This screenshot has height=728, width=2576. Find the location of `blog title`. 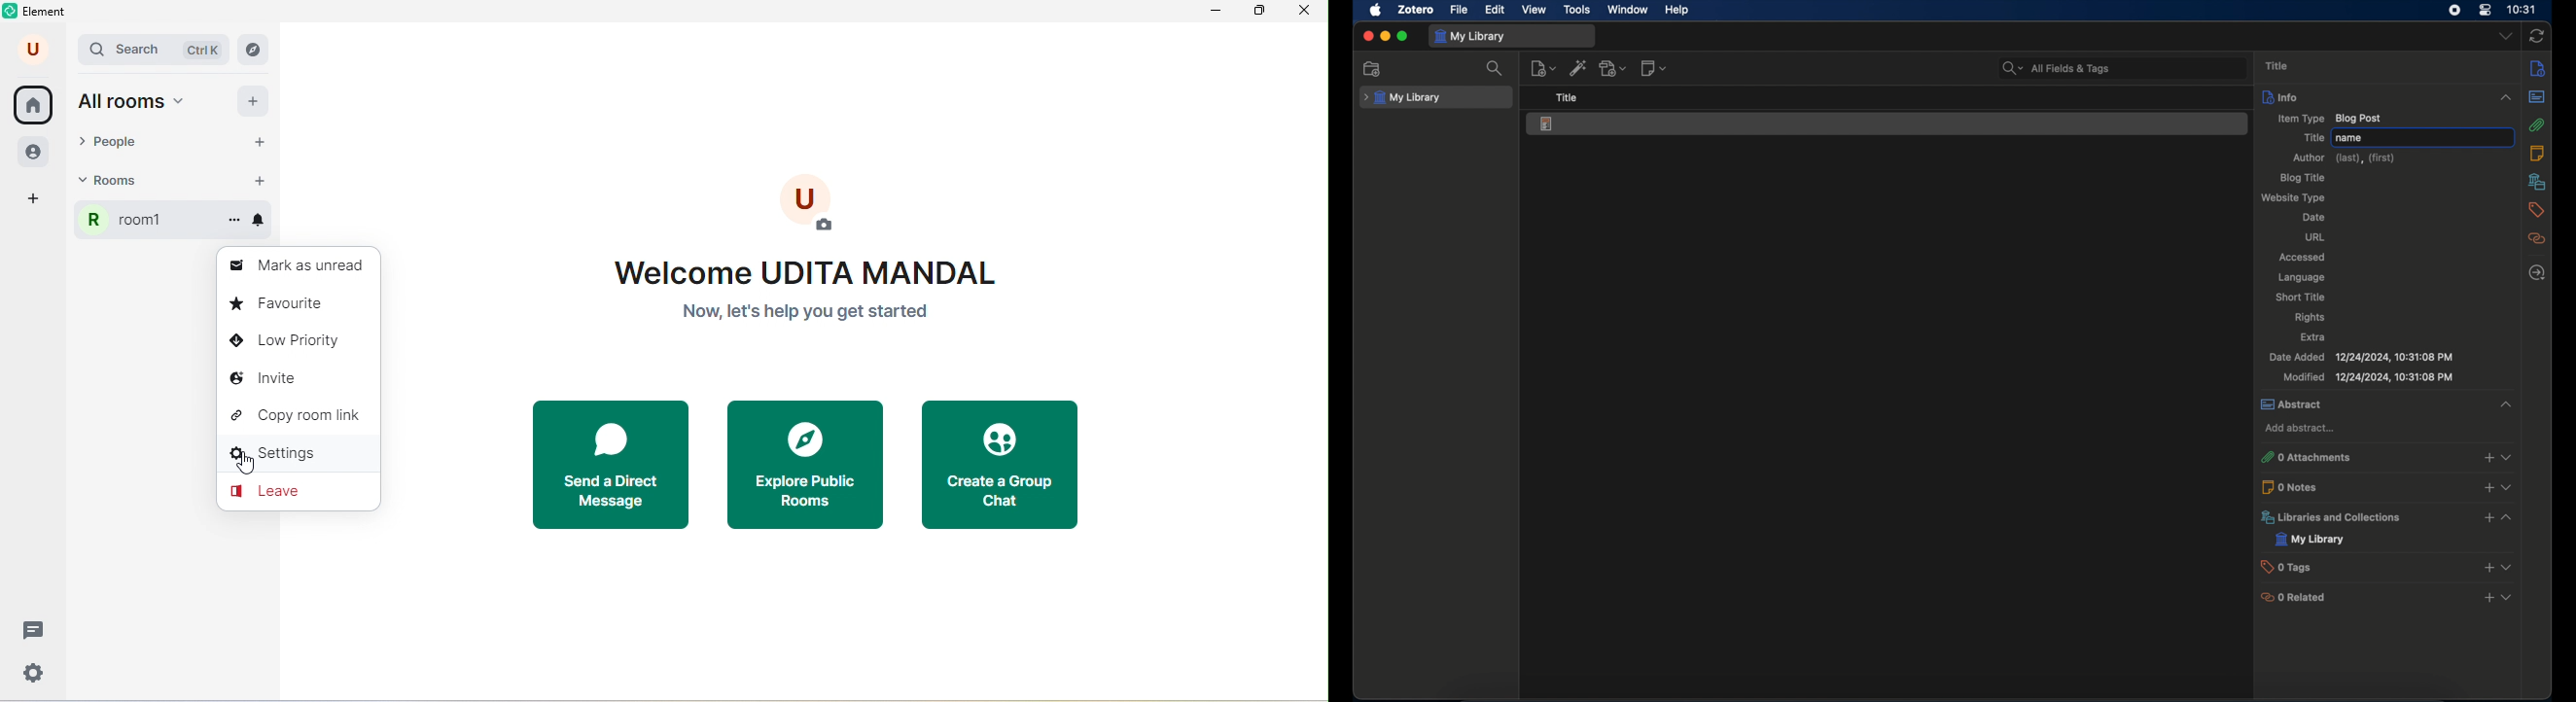

blog title is located at coordinates (2305, 178).